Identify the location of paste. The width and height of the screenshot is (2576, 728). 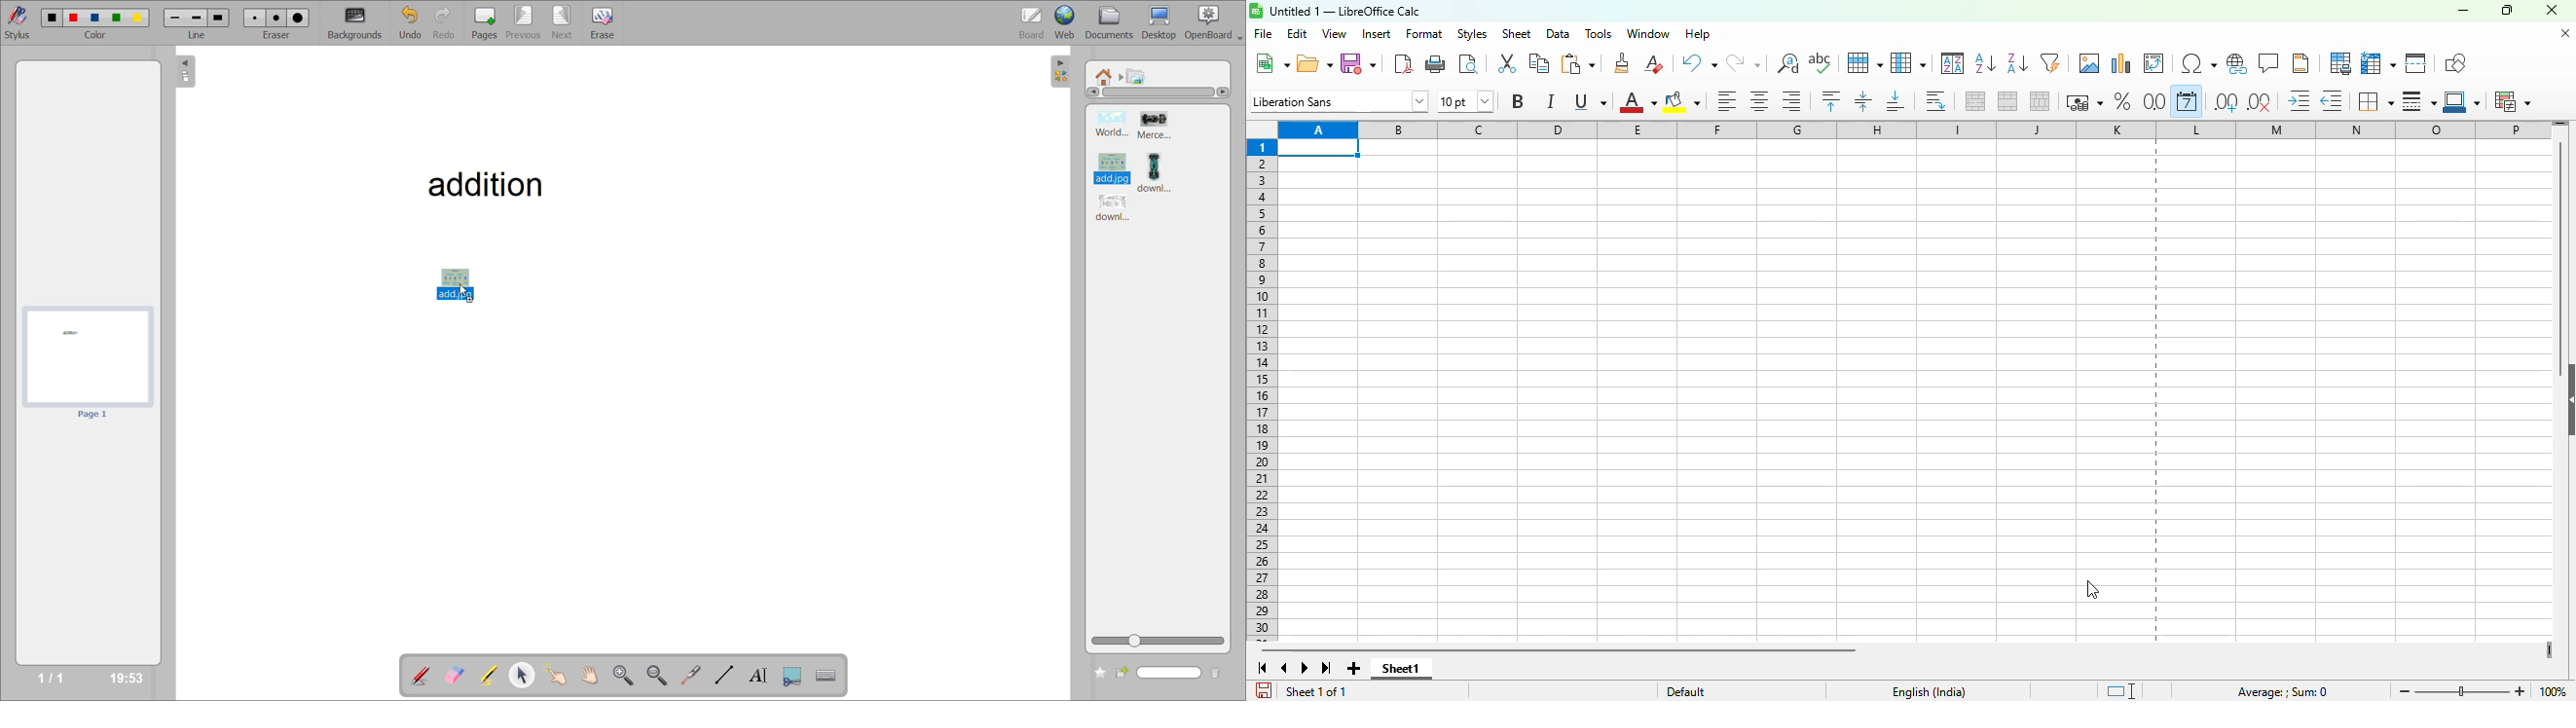
(1578, 63).